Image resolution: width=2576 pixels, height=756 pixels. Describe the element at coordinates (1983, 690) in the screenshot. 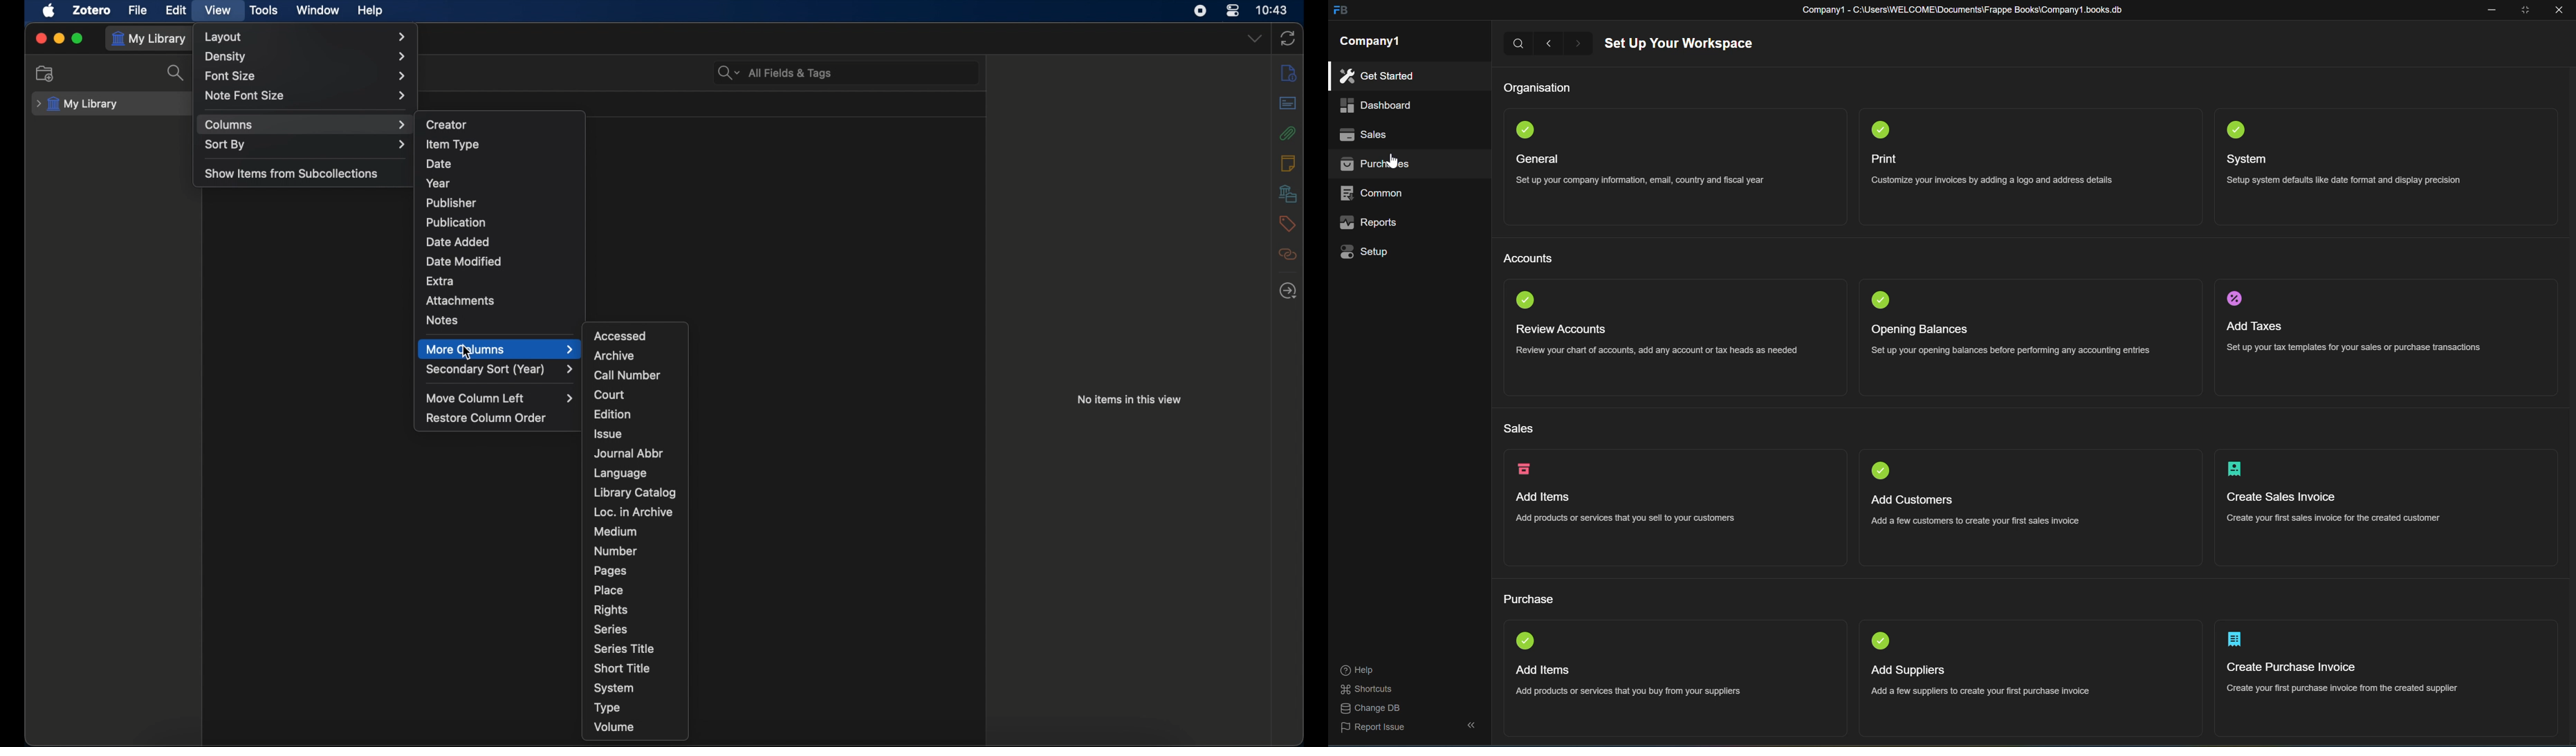

I see `add a few suppliers to create your first purchase invoice` at that location.